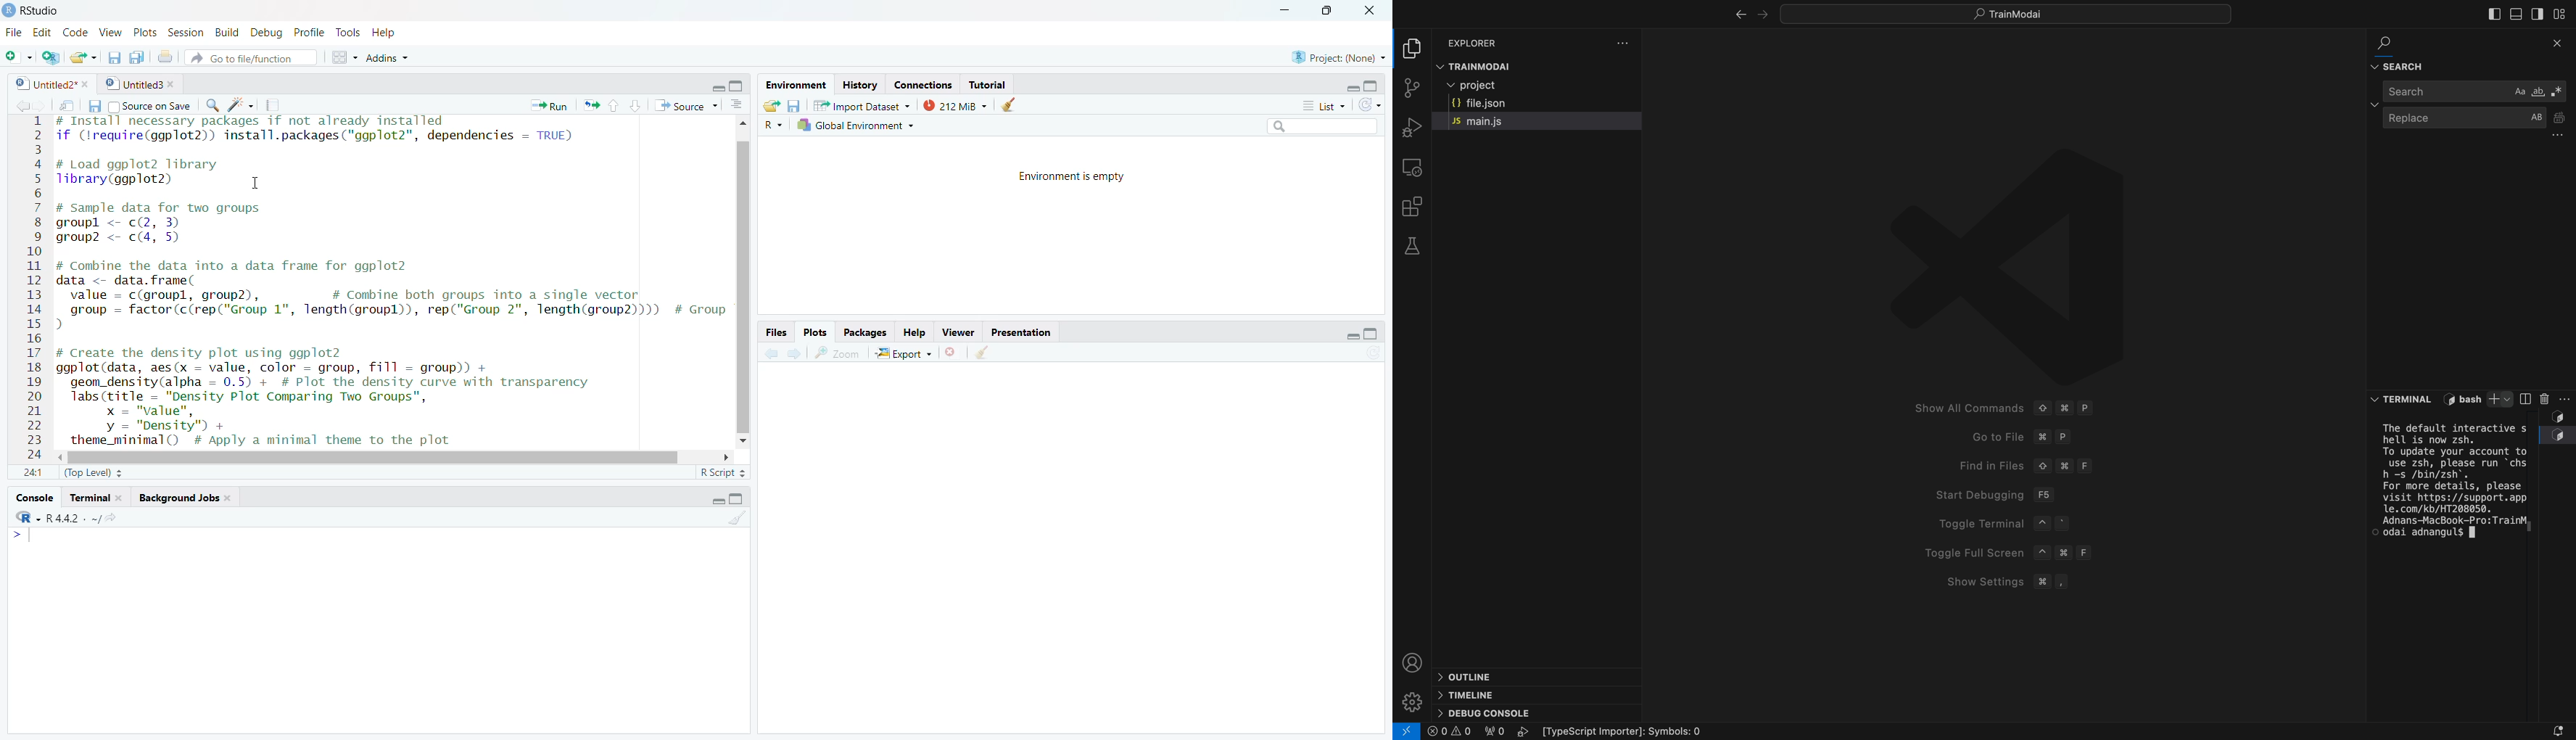  What do you see at coordinates (151, 106) in the screenshot?
I see `source on save` at bounding box center [151, 106].